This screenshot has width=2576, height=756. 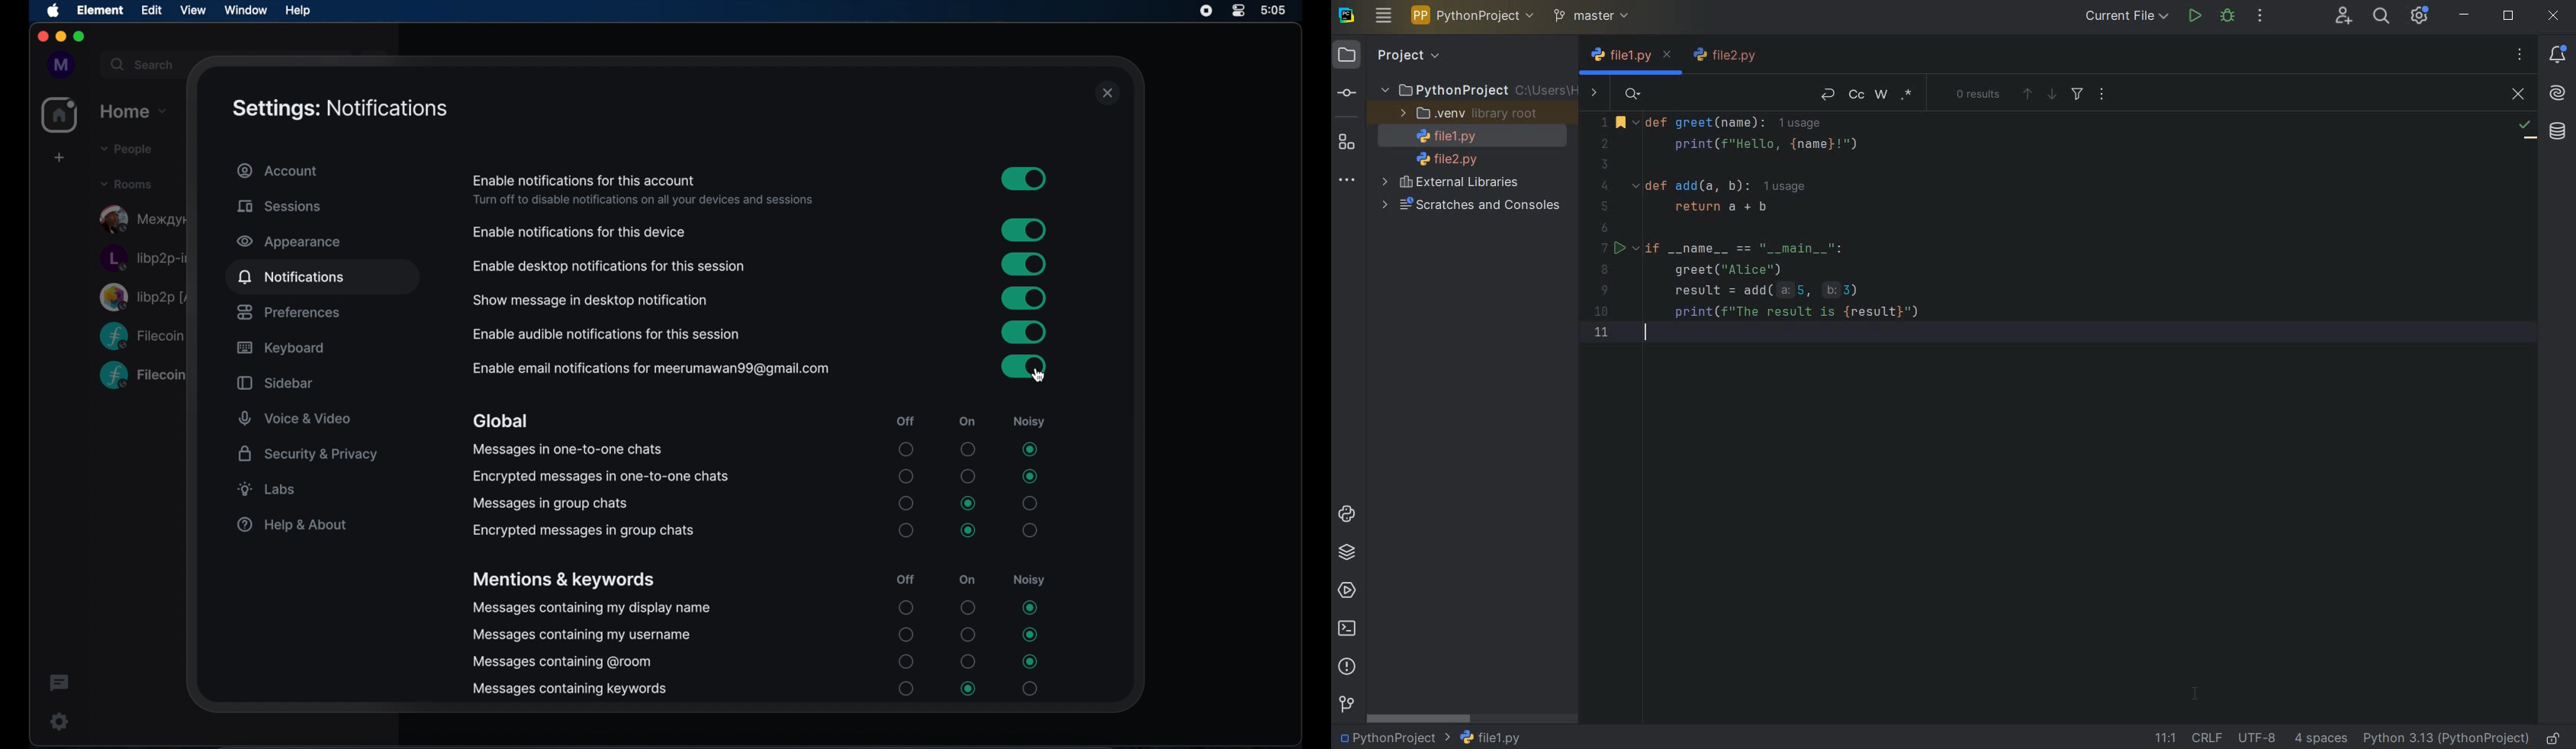 I want to click on thread activity, so click(x=60, y=684).